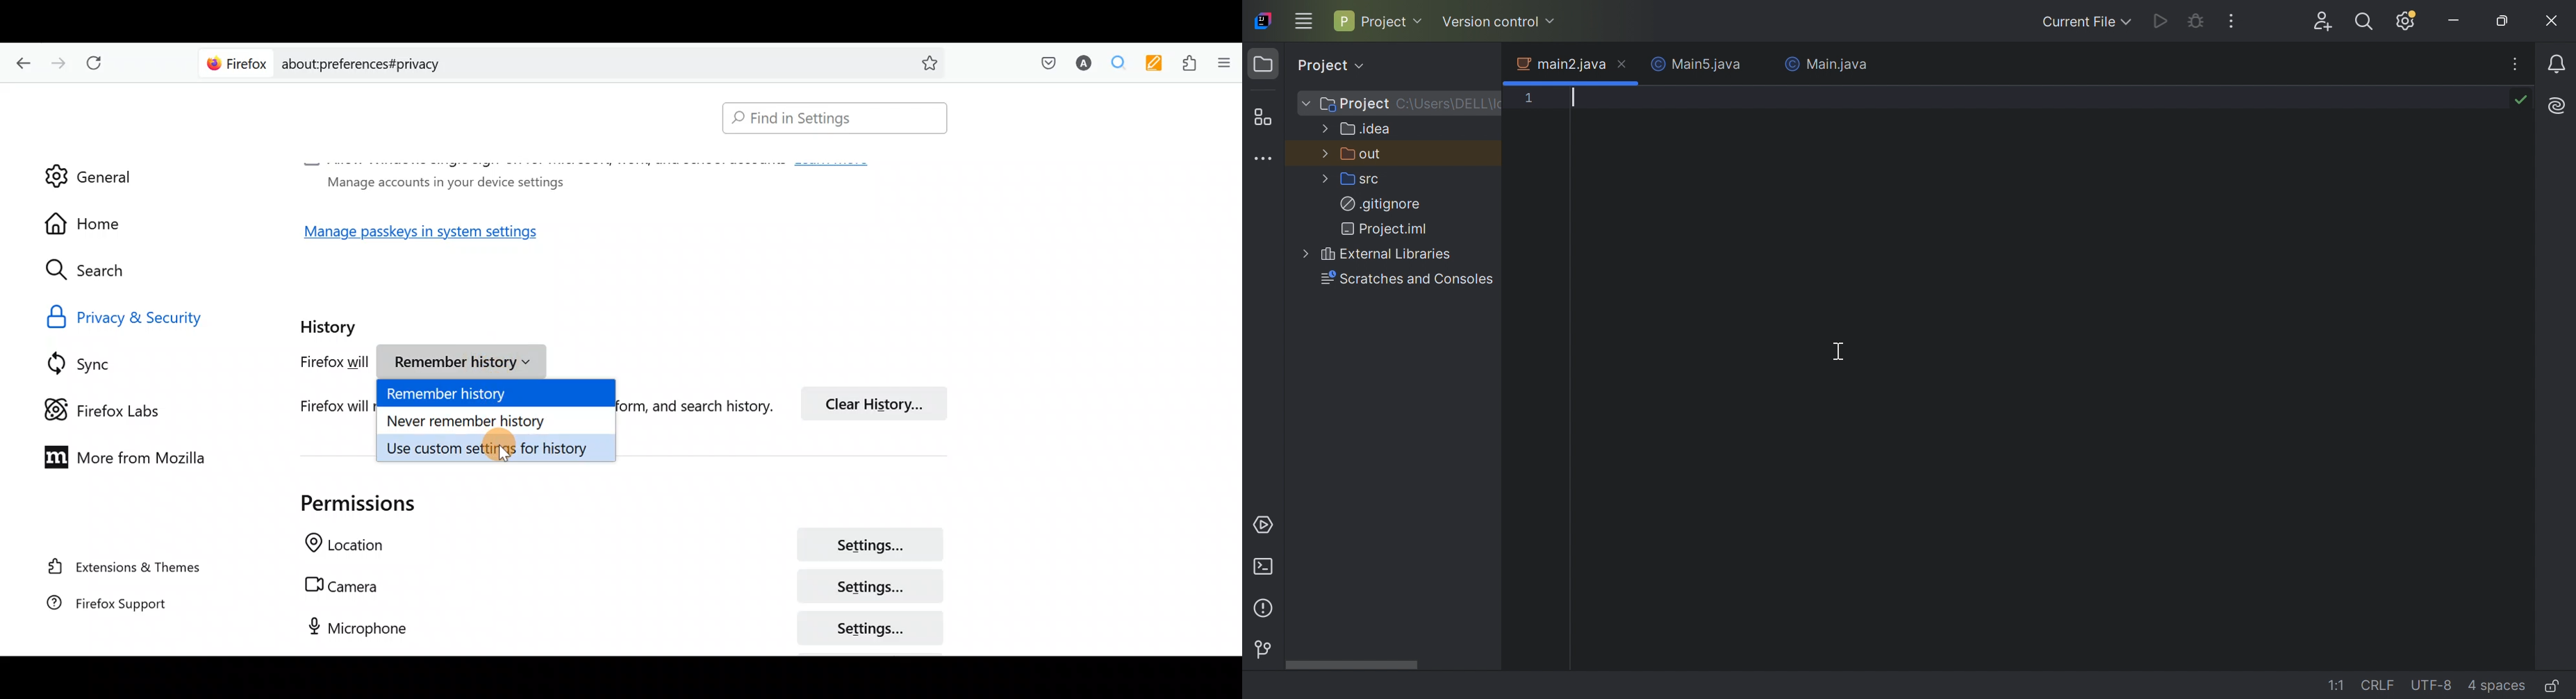 This screenshot has width=2576, height=700. What do you see at coordinates (1323, 151) in the screenshot?
I see `More` at bounding box center [1323, 151].